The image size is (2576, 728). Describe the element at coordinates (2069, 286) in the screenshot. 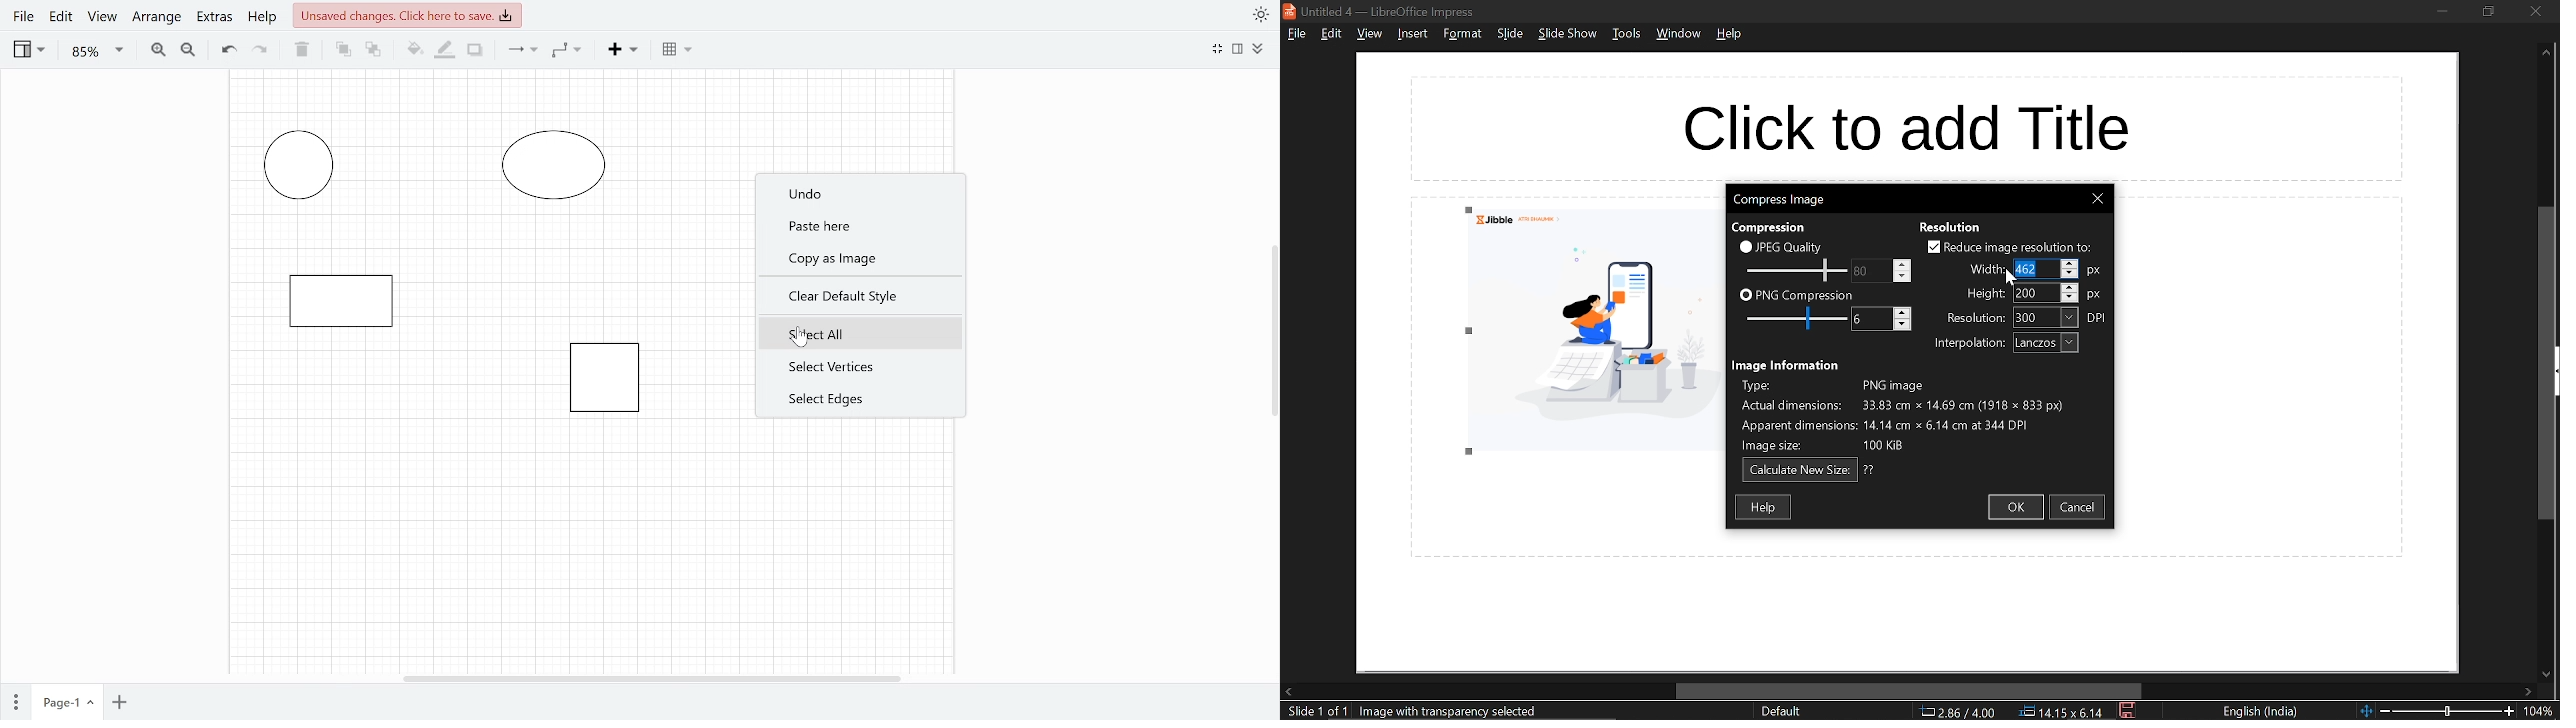

I see `increase height` at that location.